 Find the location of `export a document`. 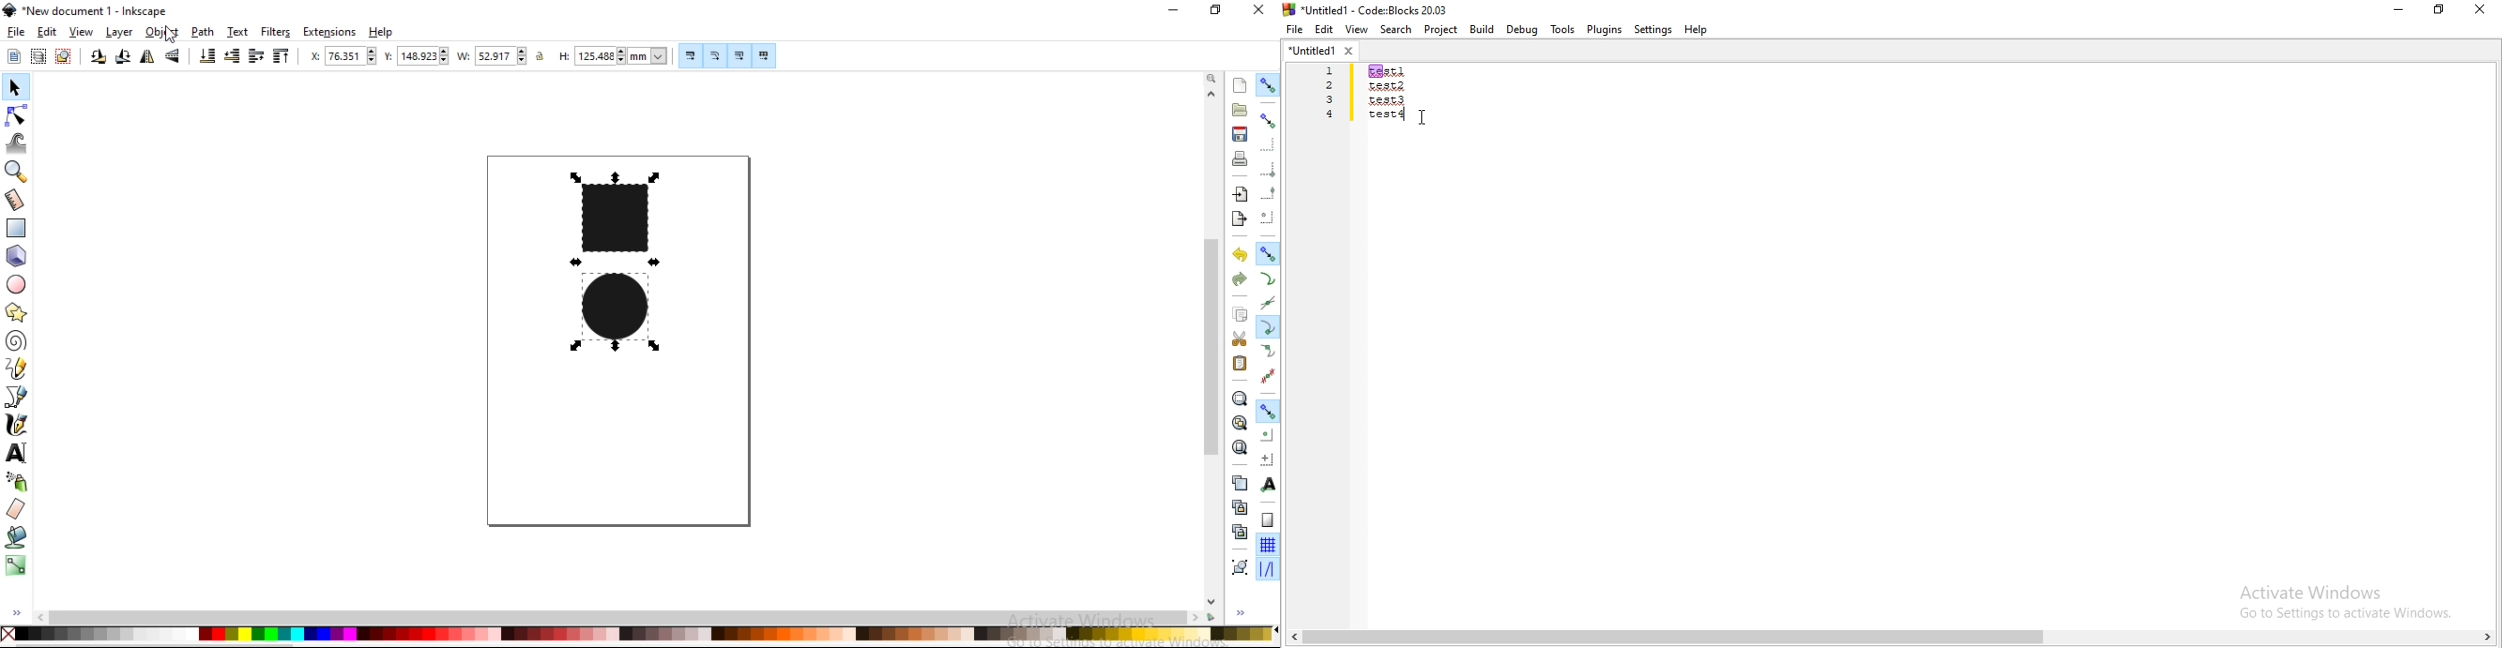

export a document is located at coordinates (1237, 220).